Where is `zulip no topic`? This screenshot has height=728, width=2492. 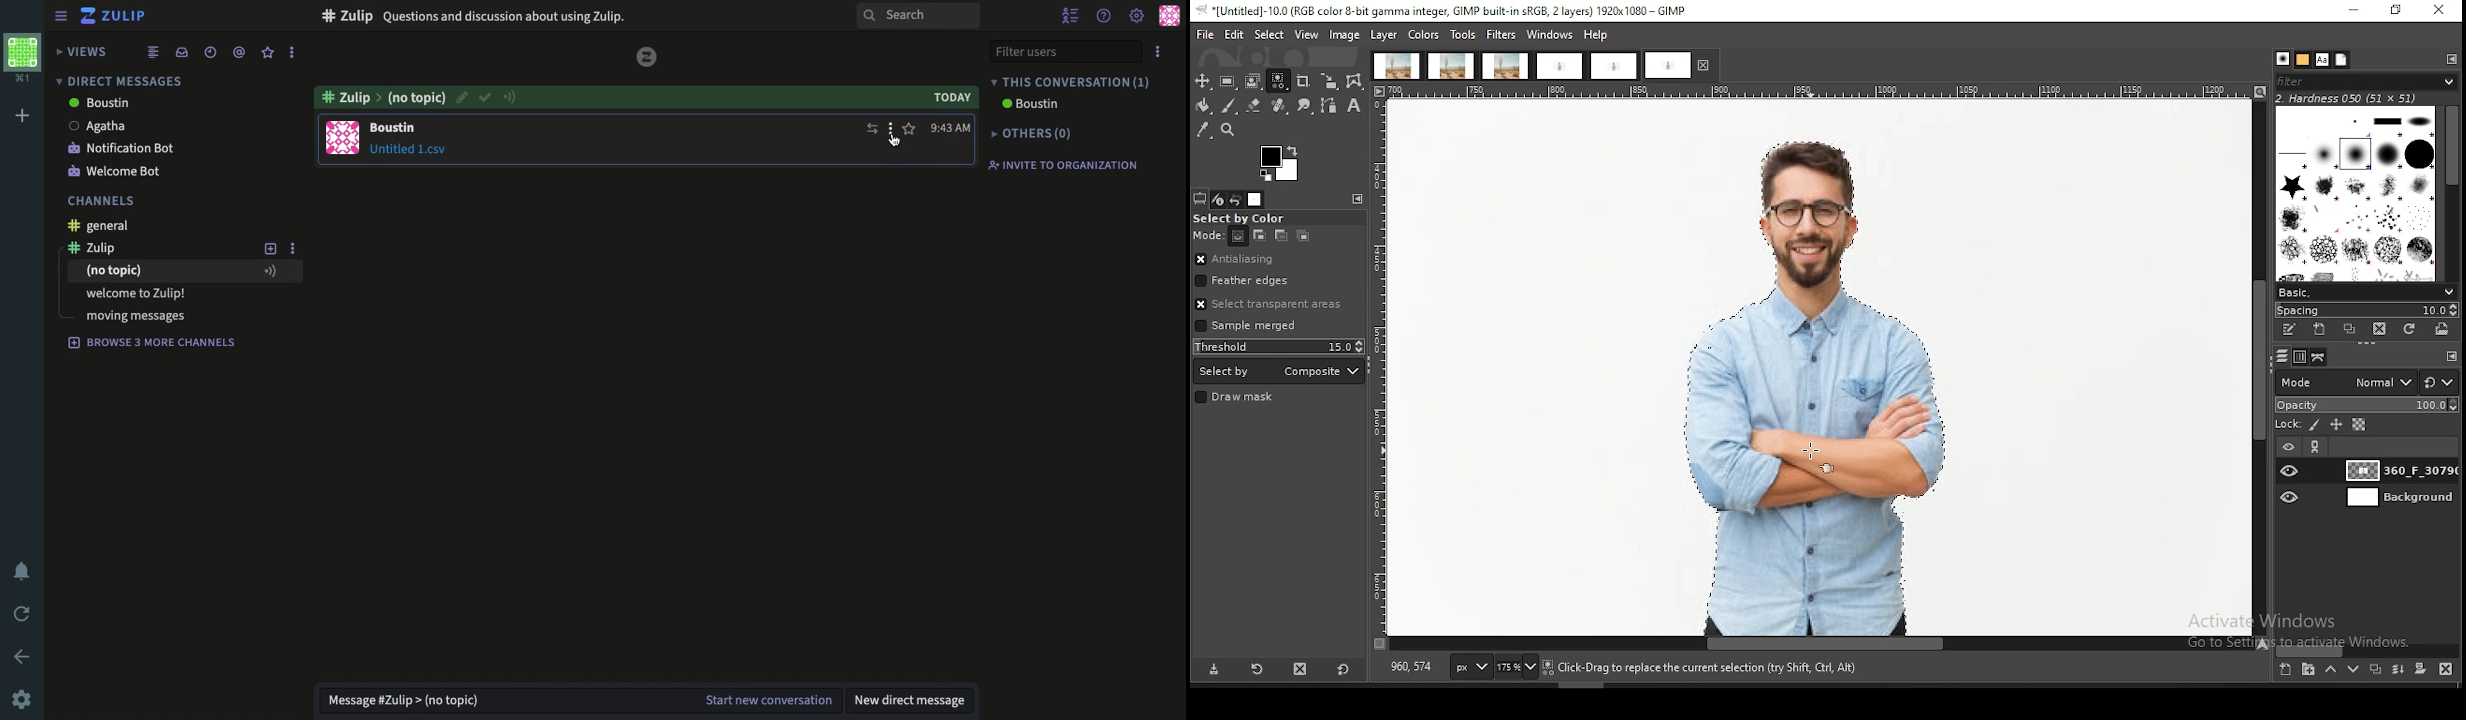
zulip no topic is located at coordinates (383, 96).